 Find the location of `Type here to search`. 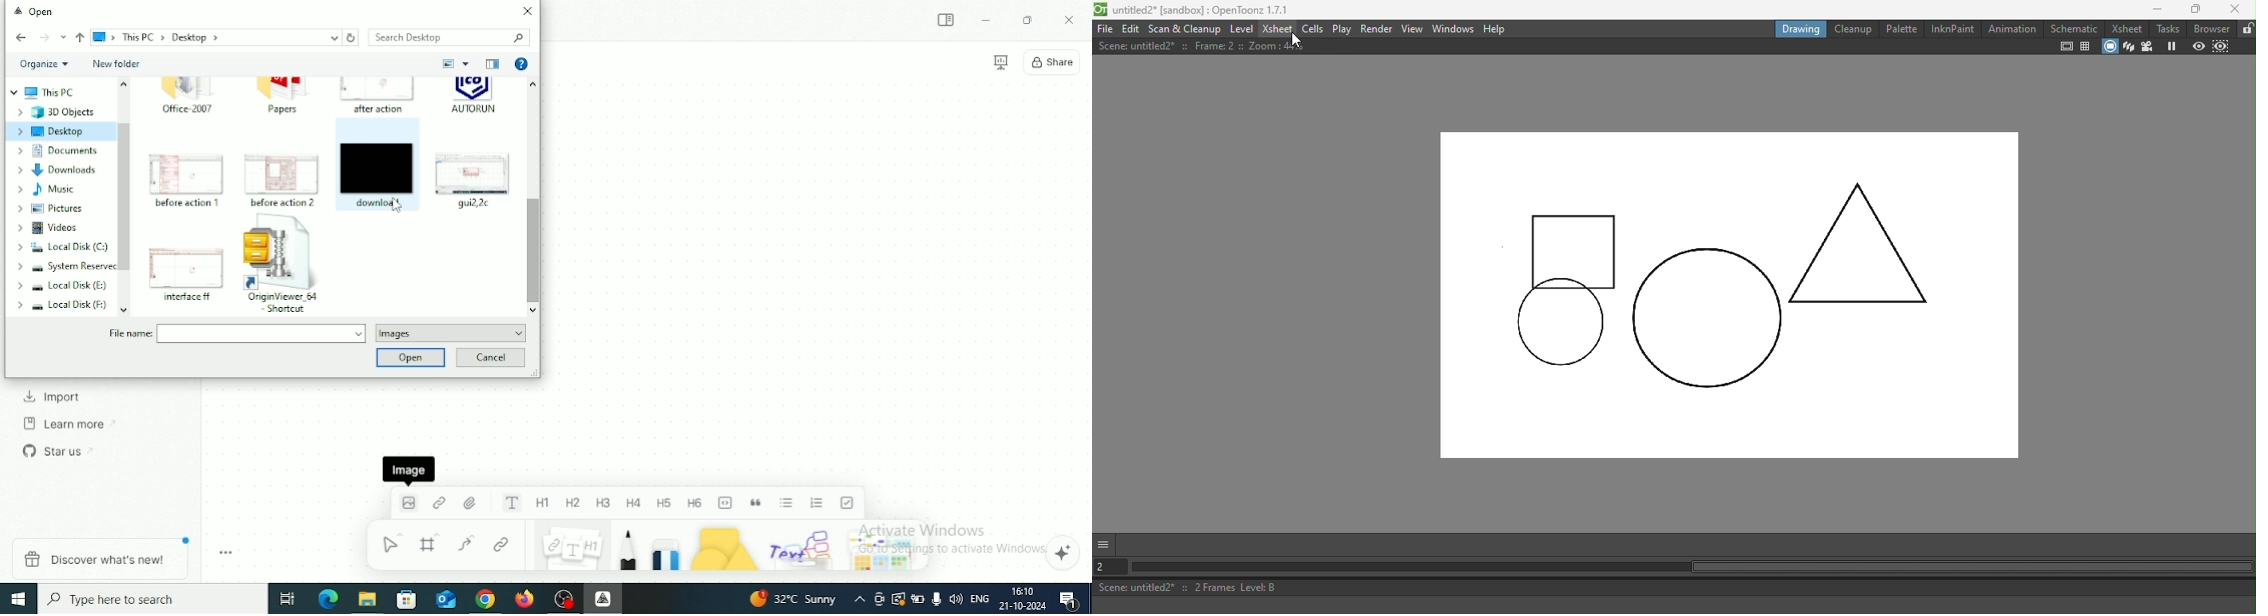

Type here to search is located at coordinates (152, 599).